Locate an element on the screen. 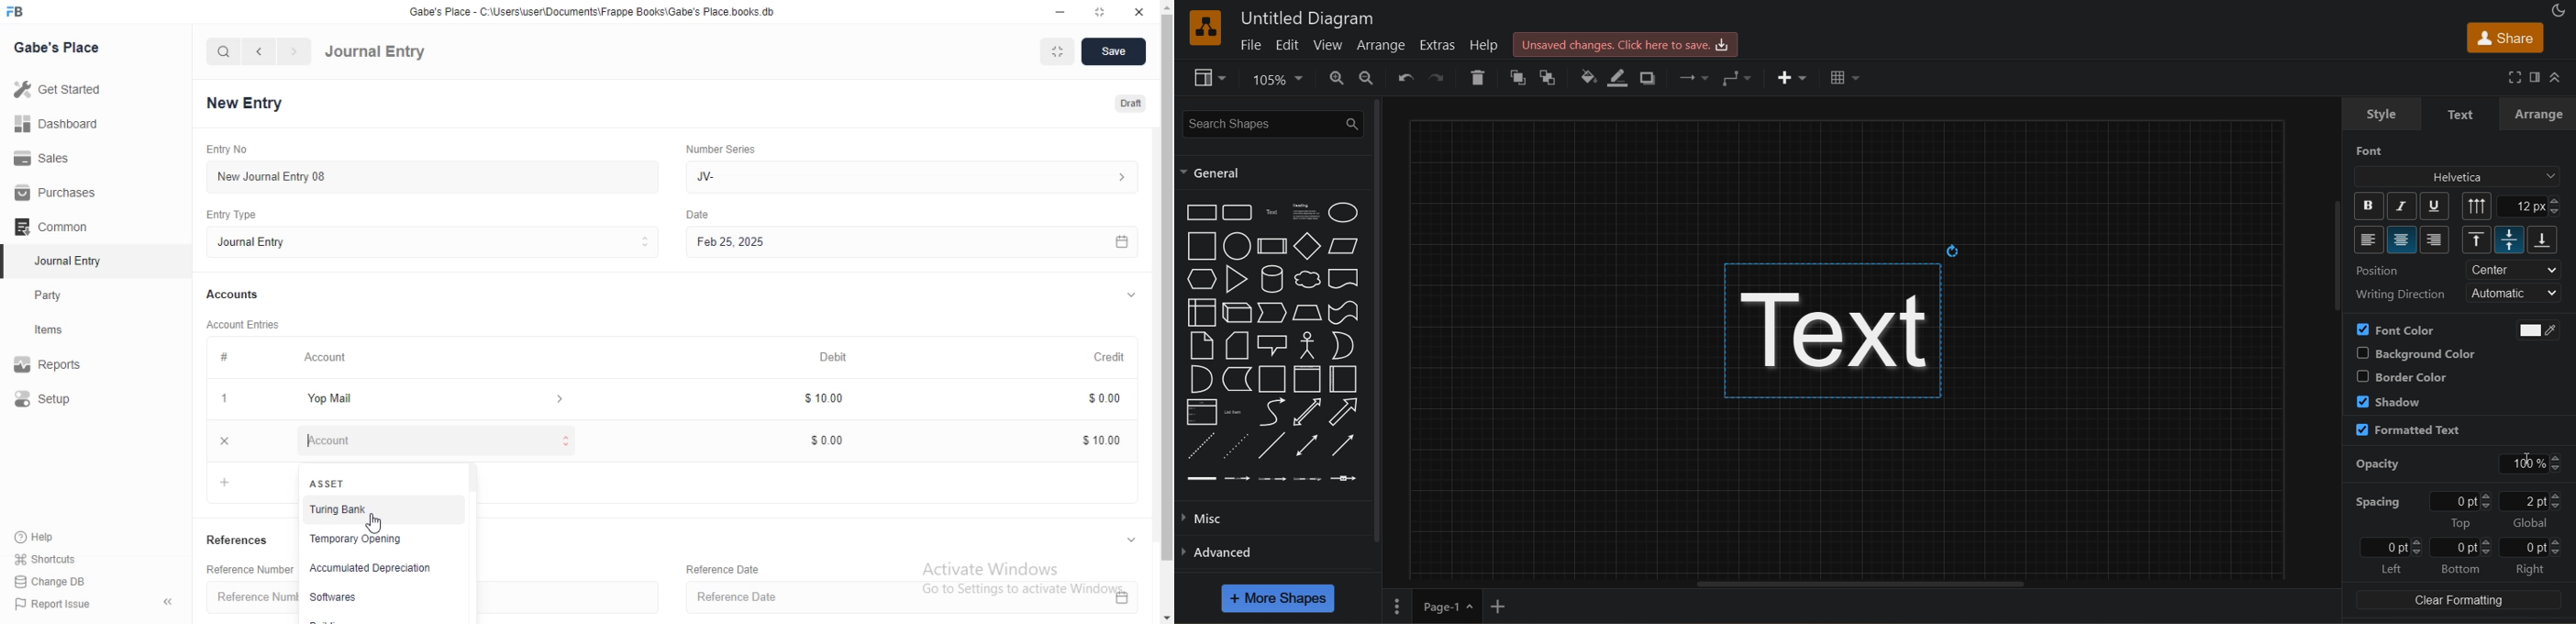  Number Series is located at coordinates (727, 150).